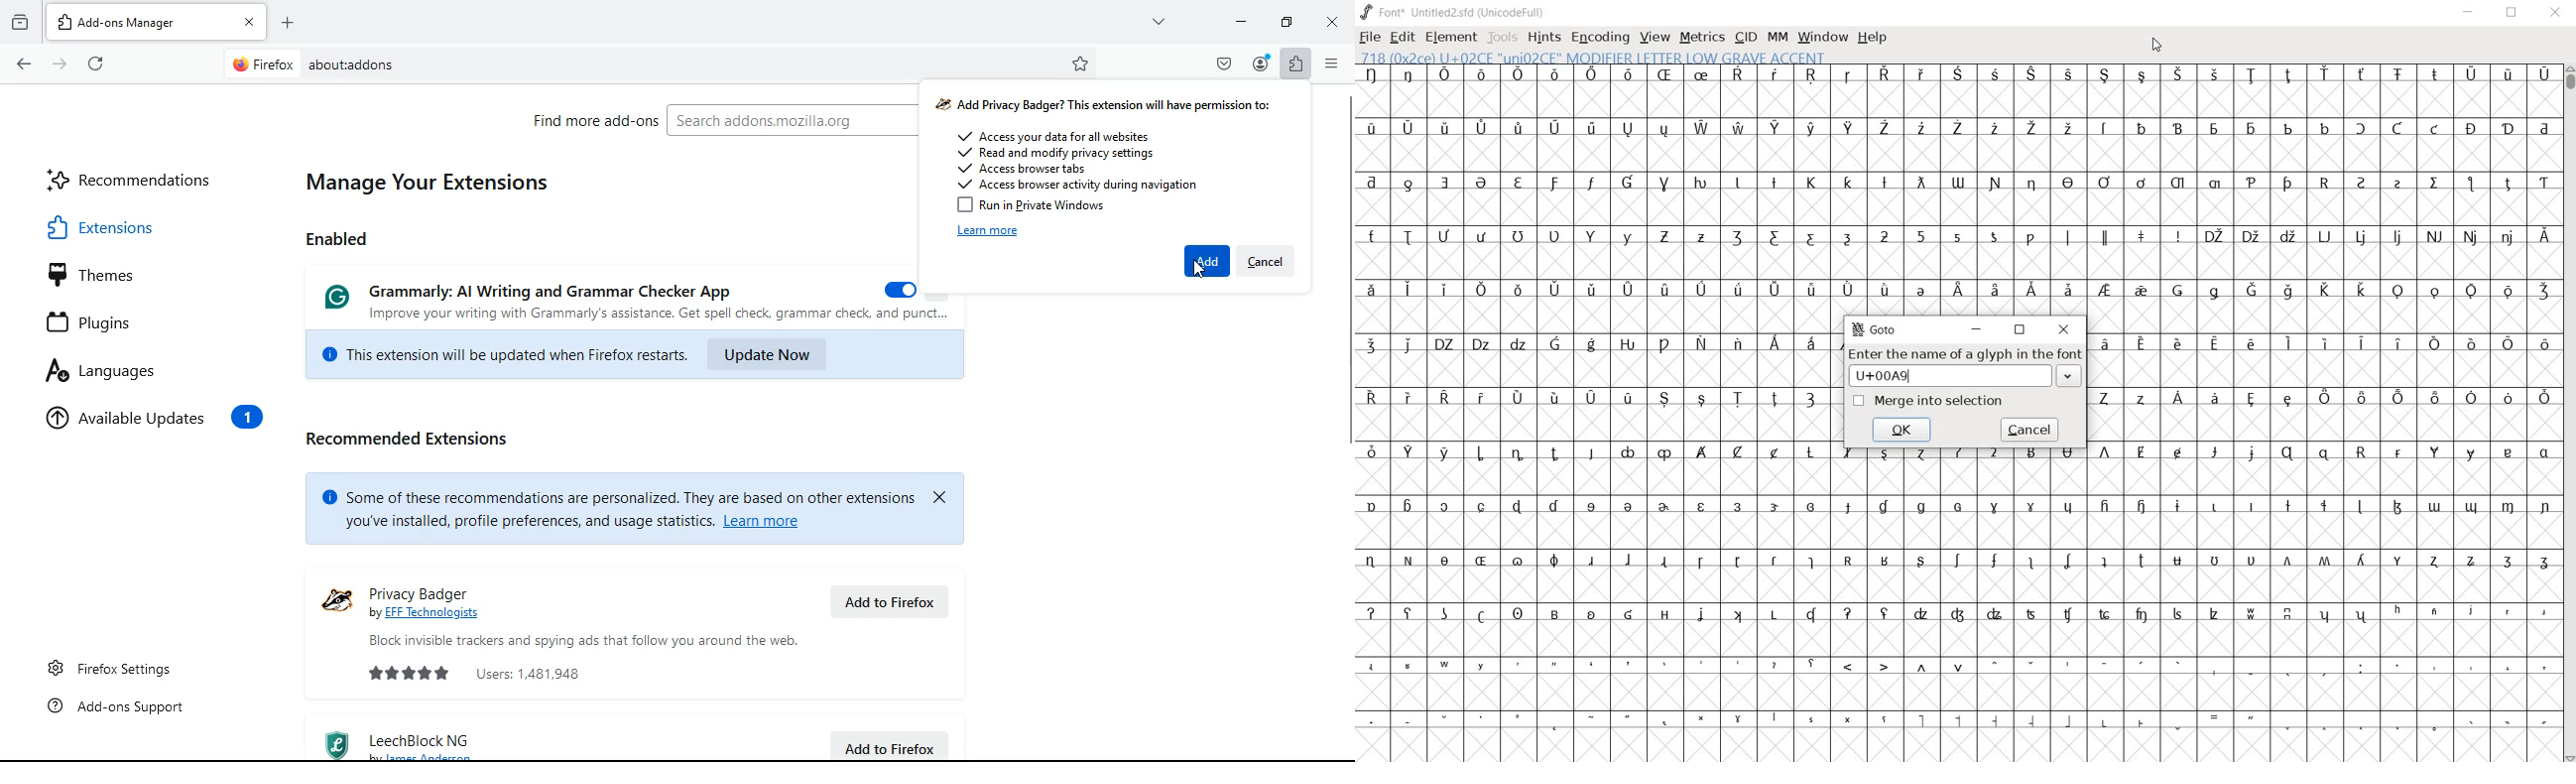 The width and height of the screenshot is (2576, 784). I want to click on find more add-ons, so click(592, 125).